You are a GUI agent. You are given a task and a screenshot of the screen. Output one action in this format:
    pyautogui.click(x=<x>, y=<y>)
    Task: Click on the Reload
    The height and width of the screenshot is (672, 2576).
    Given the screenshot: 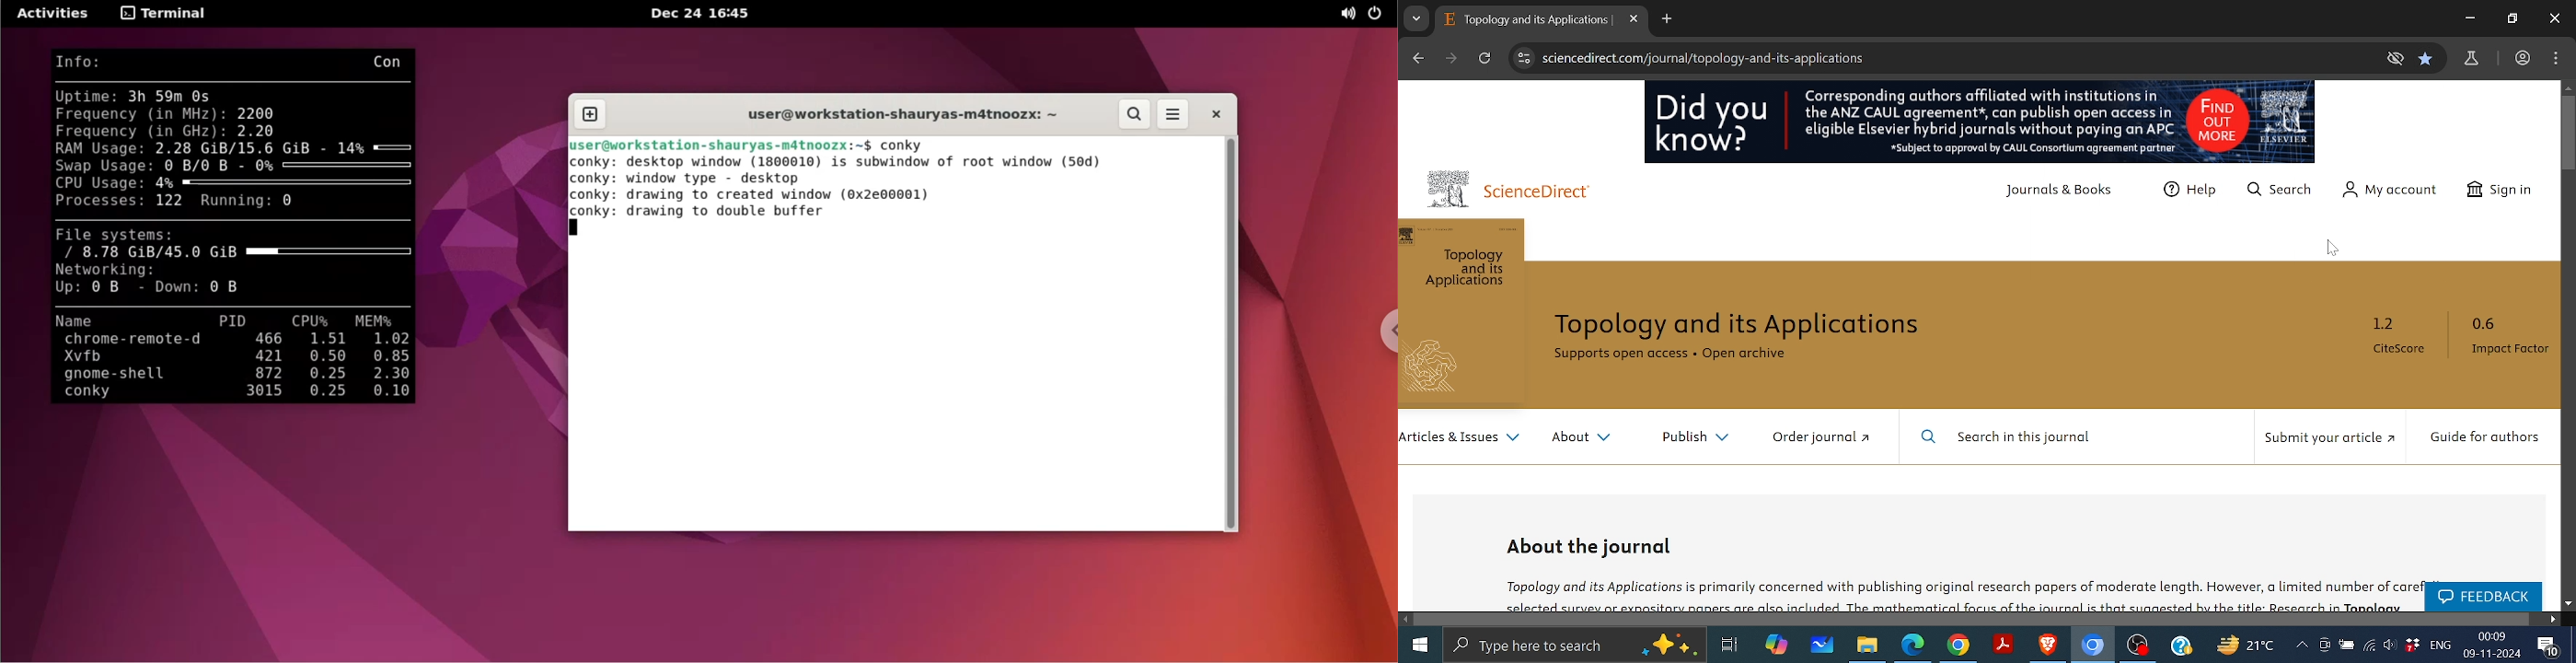 What is the action you would take?
    pyautogui.click(x=1484, y=59)
    